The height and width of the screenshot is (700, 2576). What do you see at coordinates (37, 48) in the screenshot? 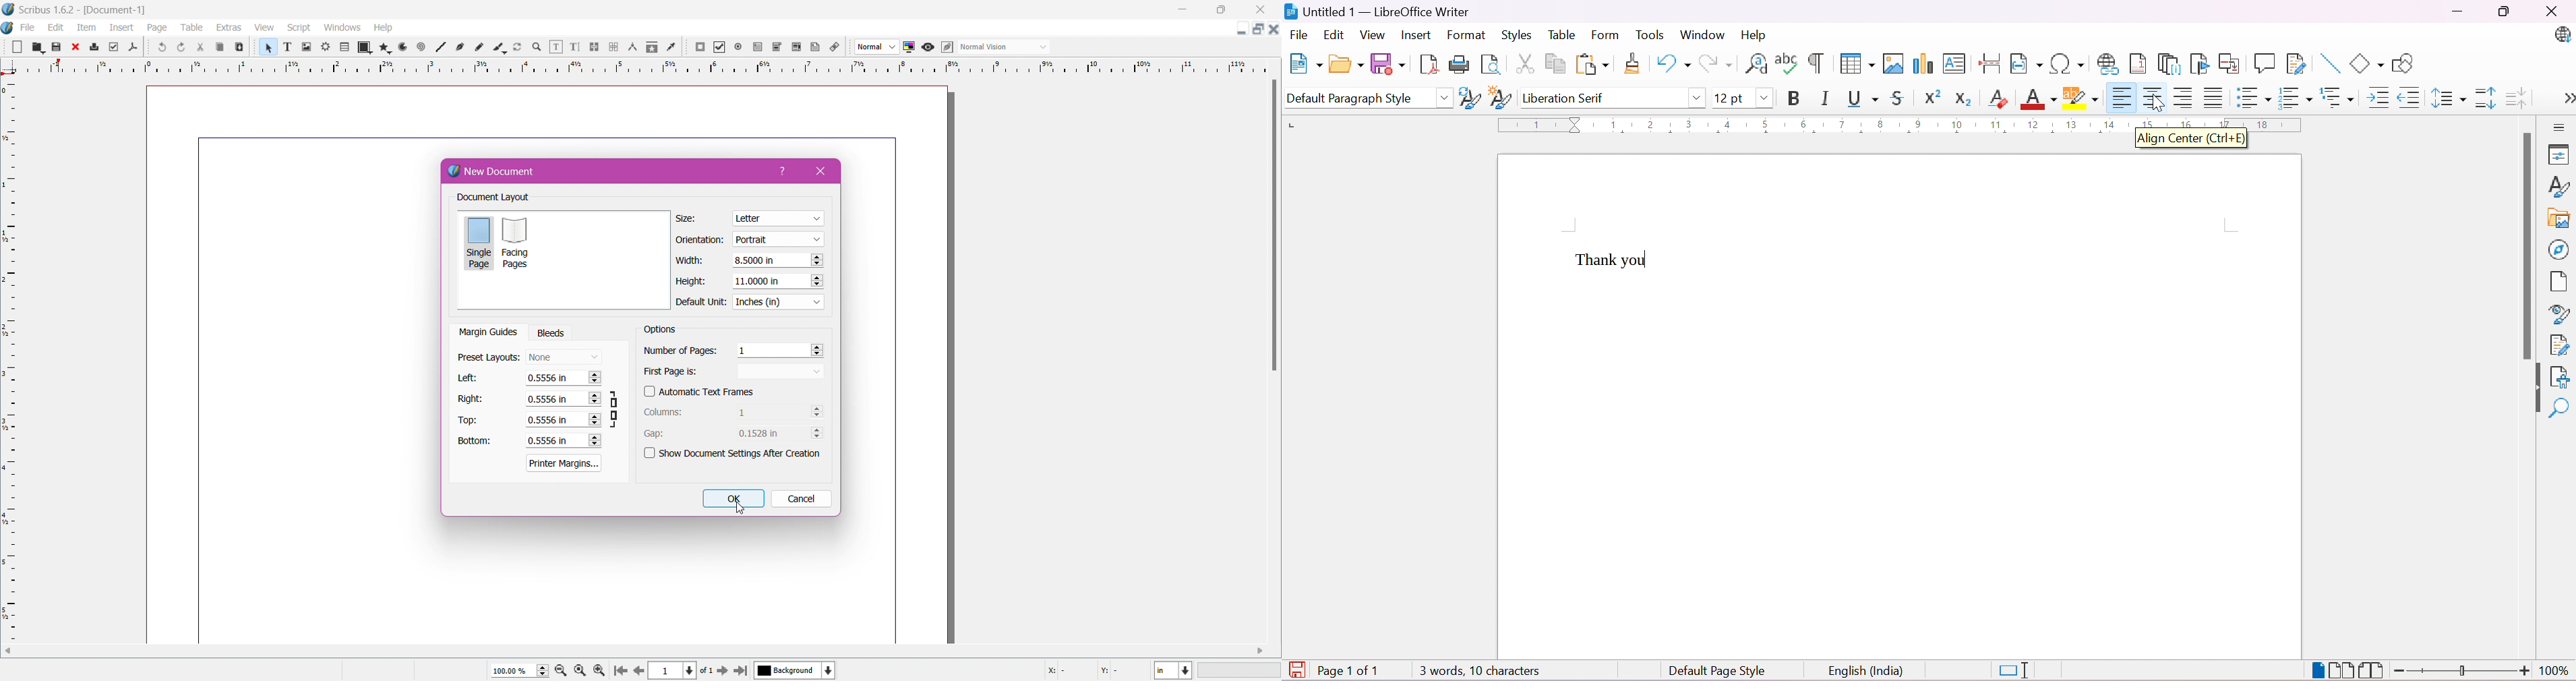
I see `open folder` at bounding box center [37, 48].